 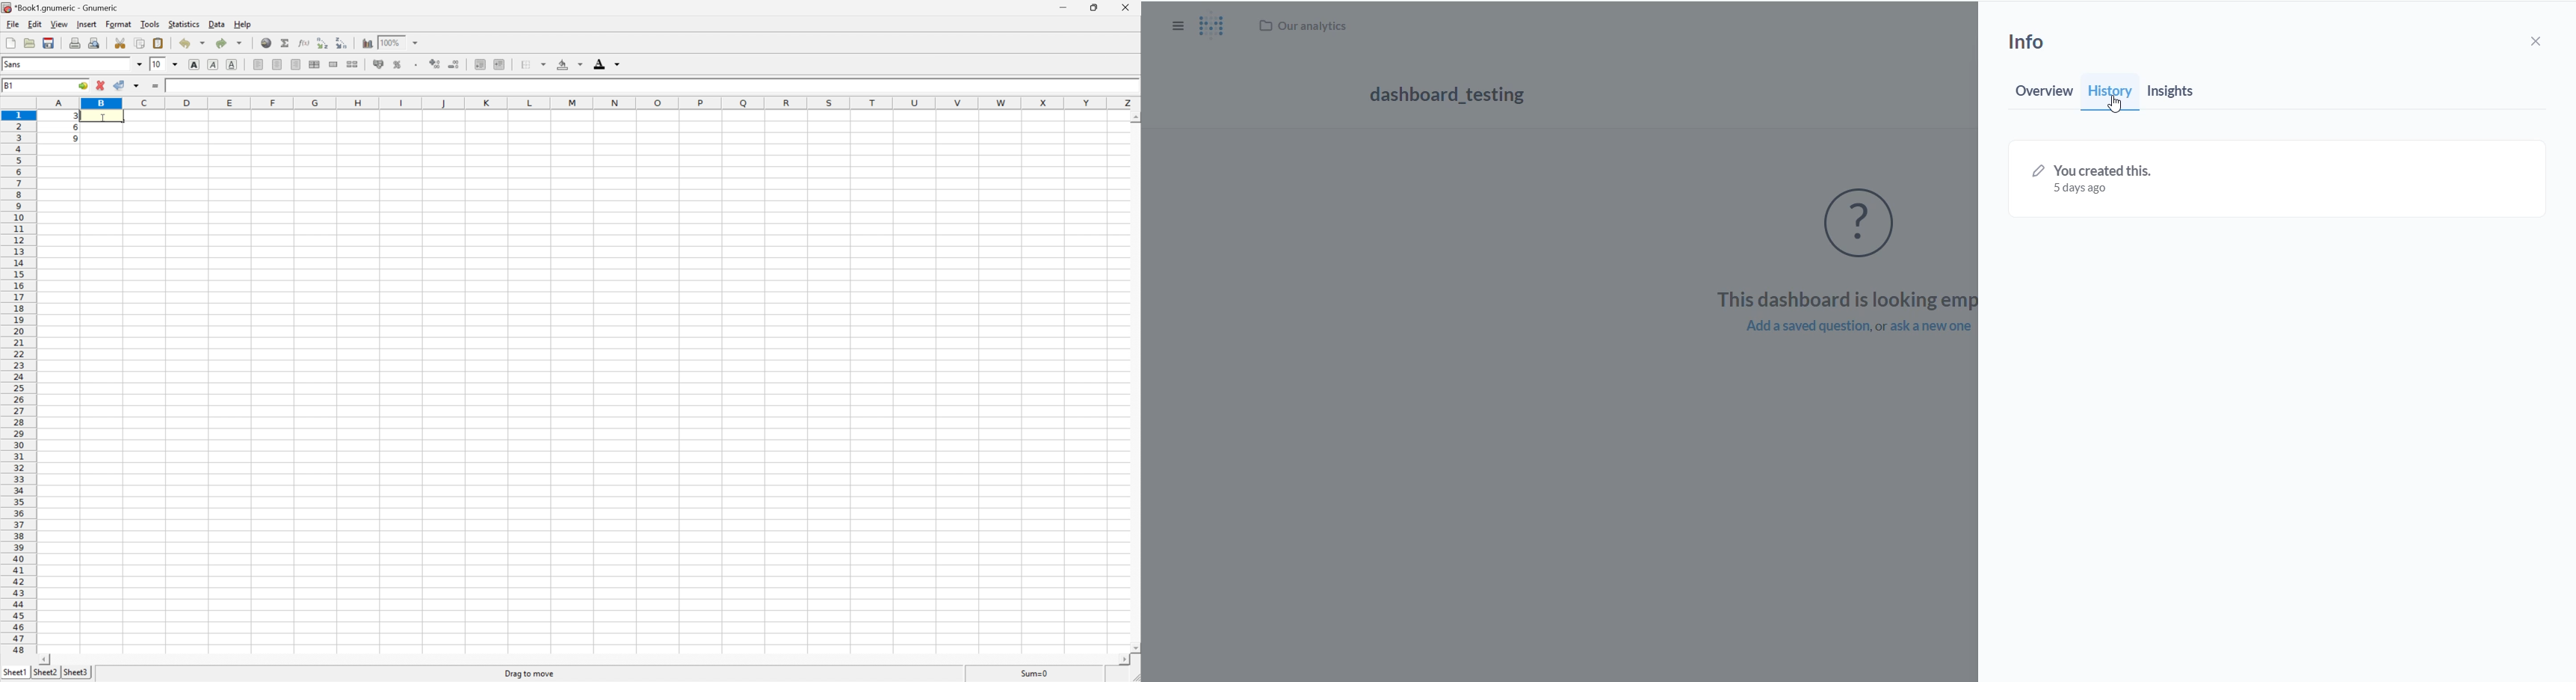 What do you see at coordinates (12, 23) in the screenshot?
I see `File` at bounding box center [12, 23].